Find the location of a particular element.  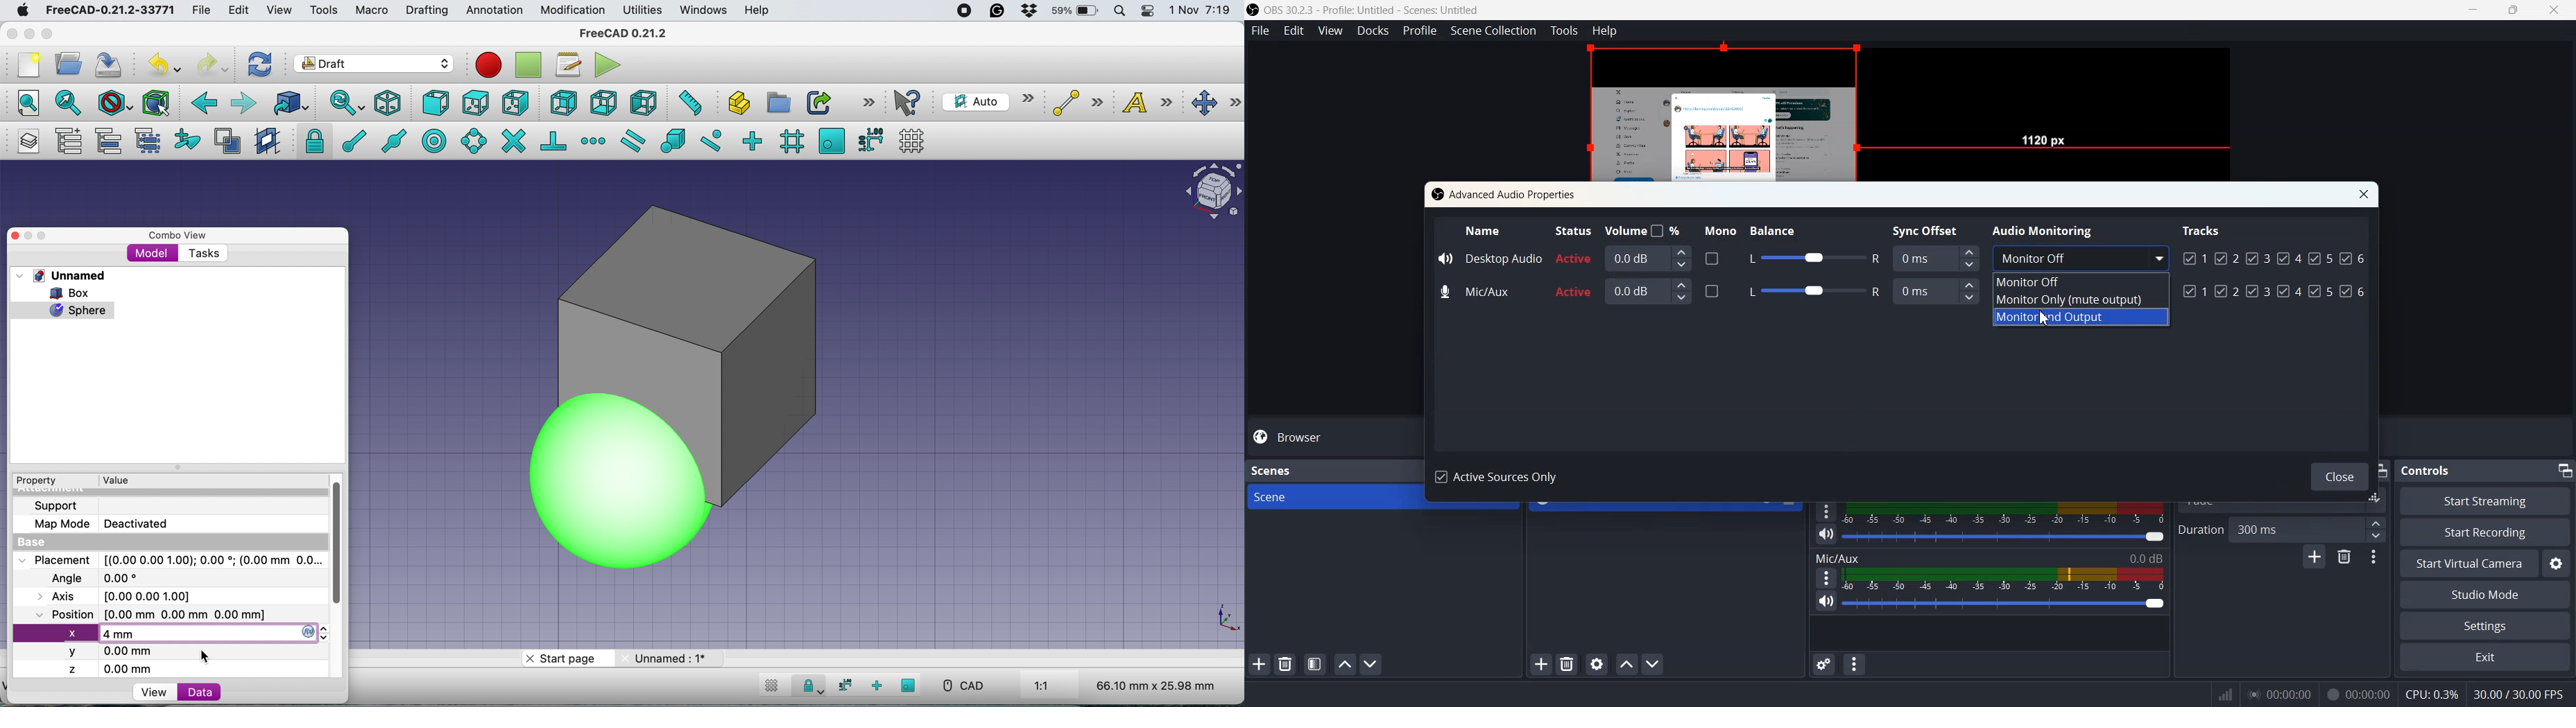

Move sources up is located at coordinates (1626, 664).